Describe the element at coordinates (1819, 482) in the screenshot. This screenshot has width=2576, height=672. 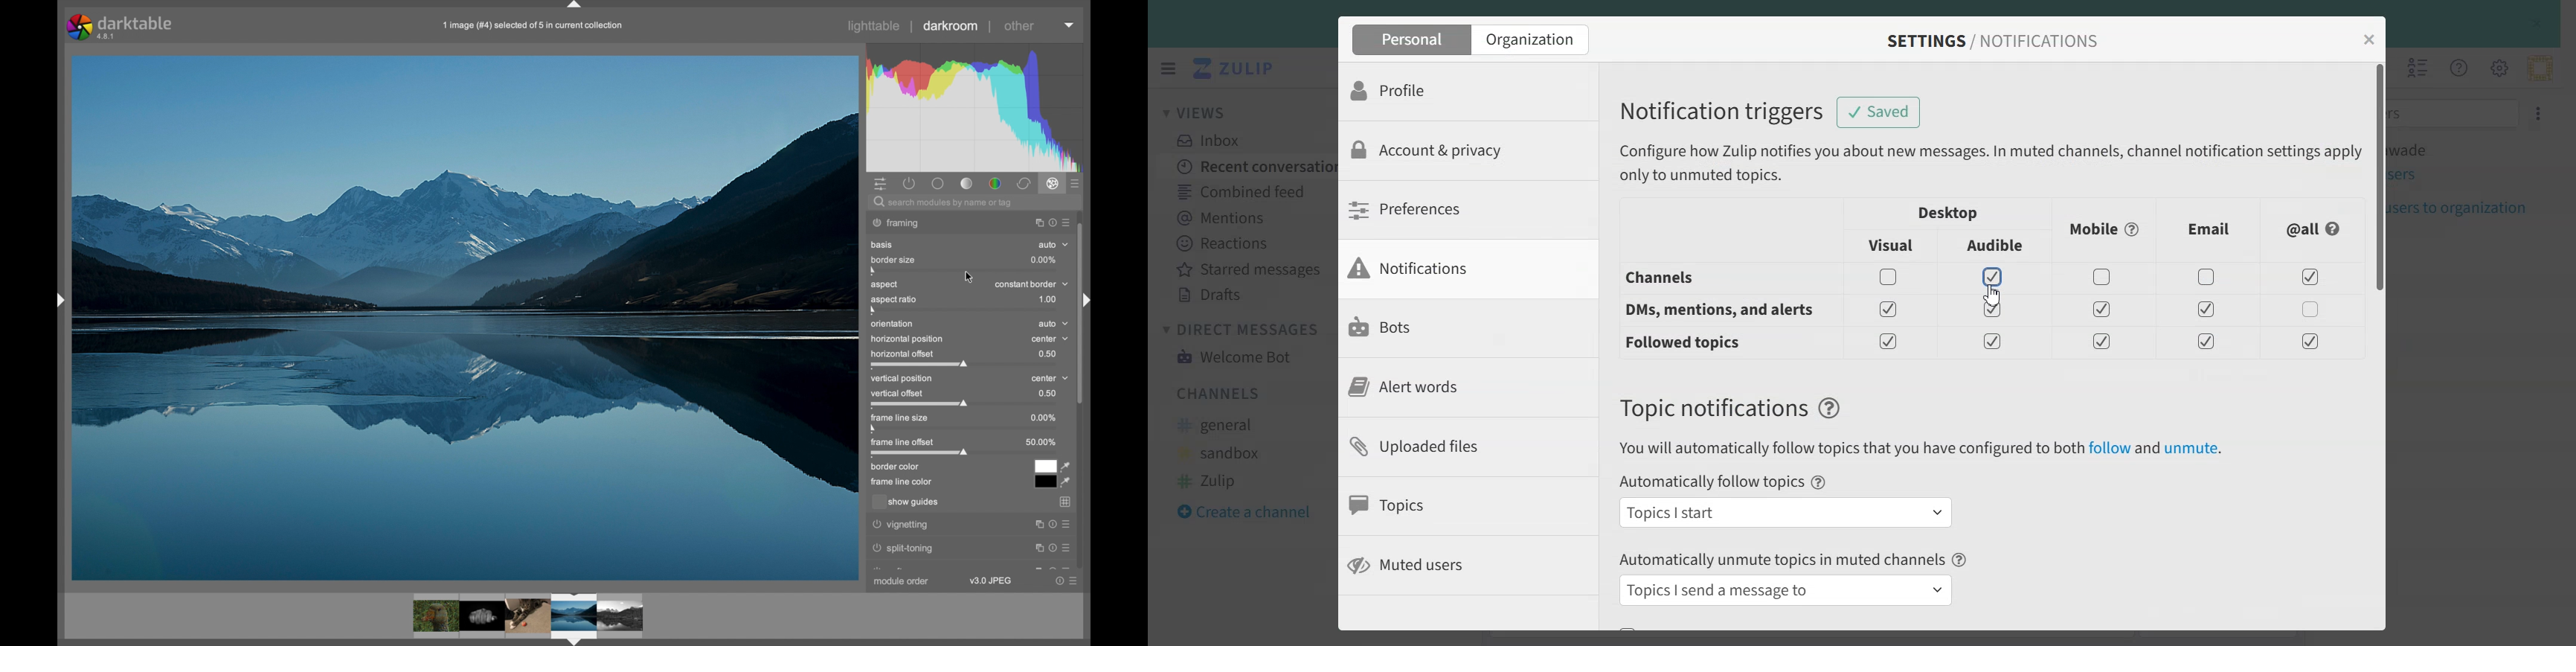
I see `Help` at that location.